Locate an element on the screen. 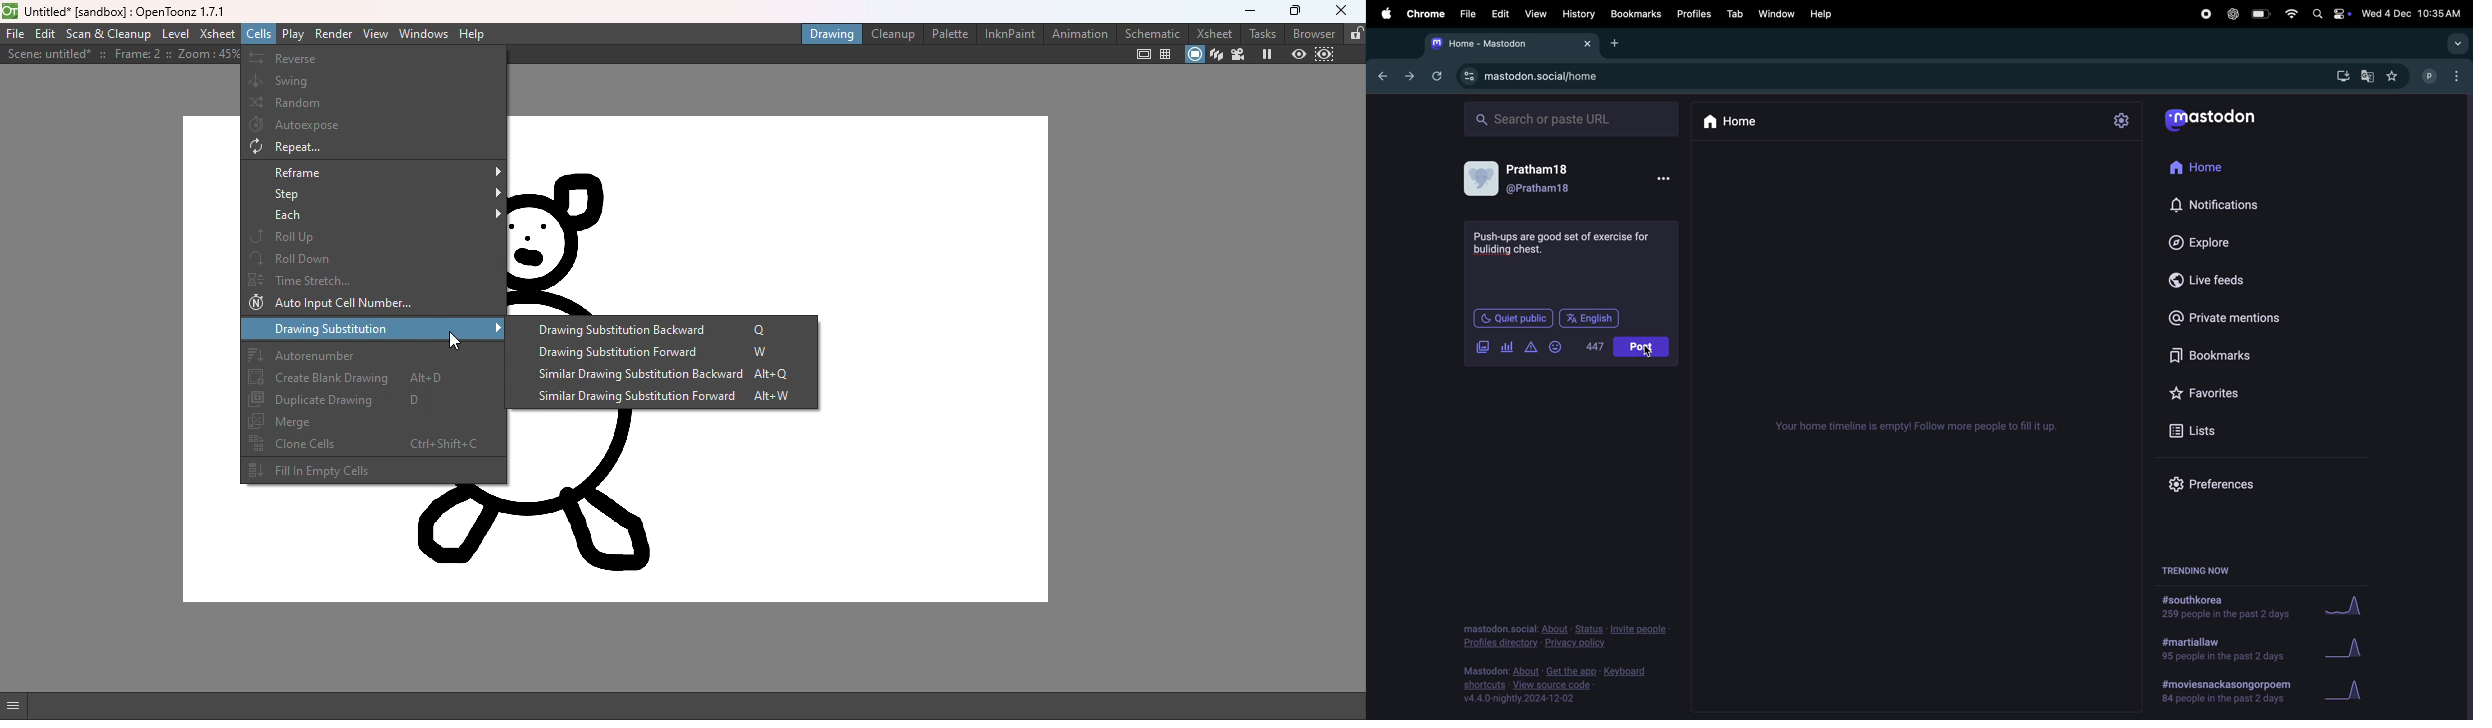 The image size is (2492, 728). Schematic is located at coordinates (1153, 33).